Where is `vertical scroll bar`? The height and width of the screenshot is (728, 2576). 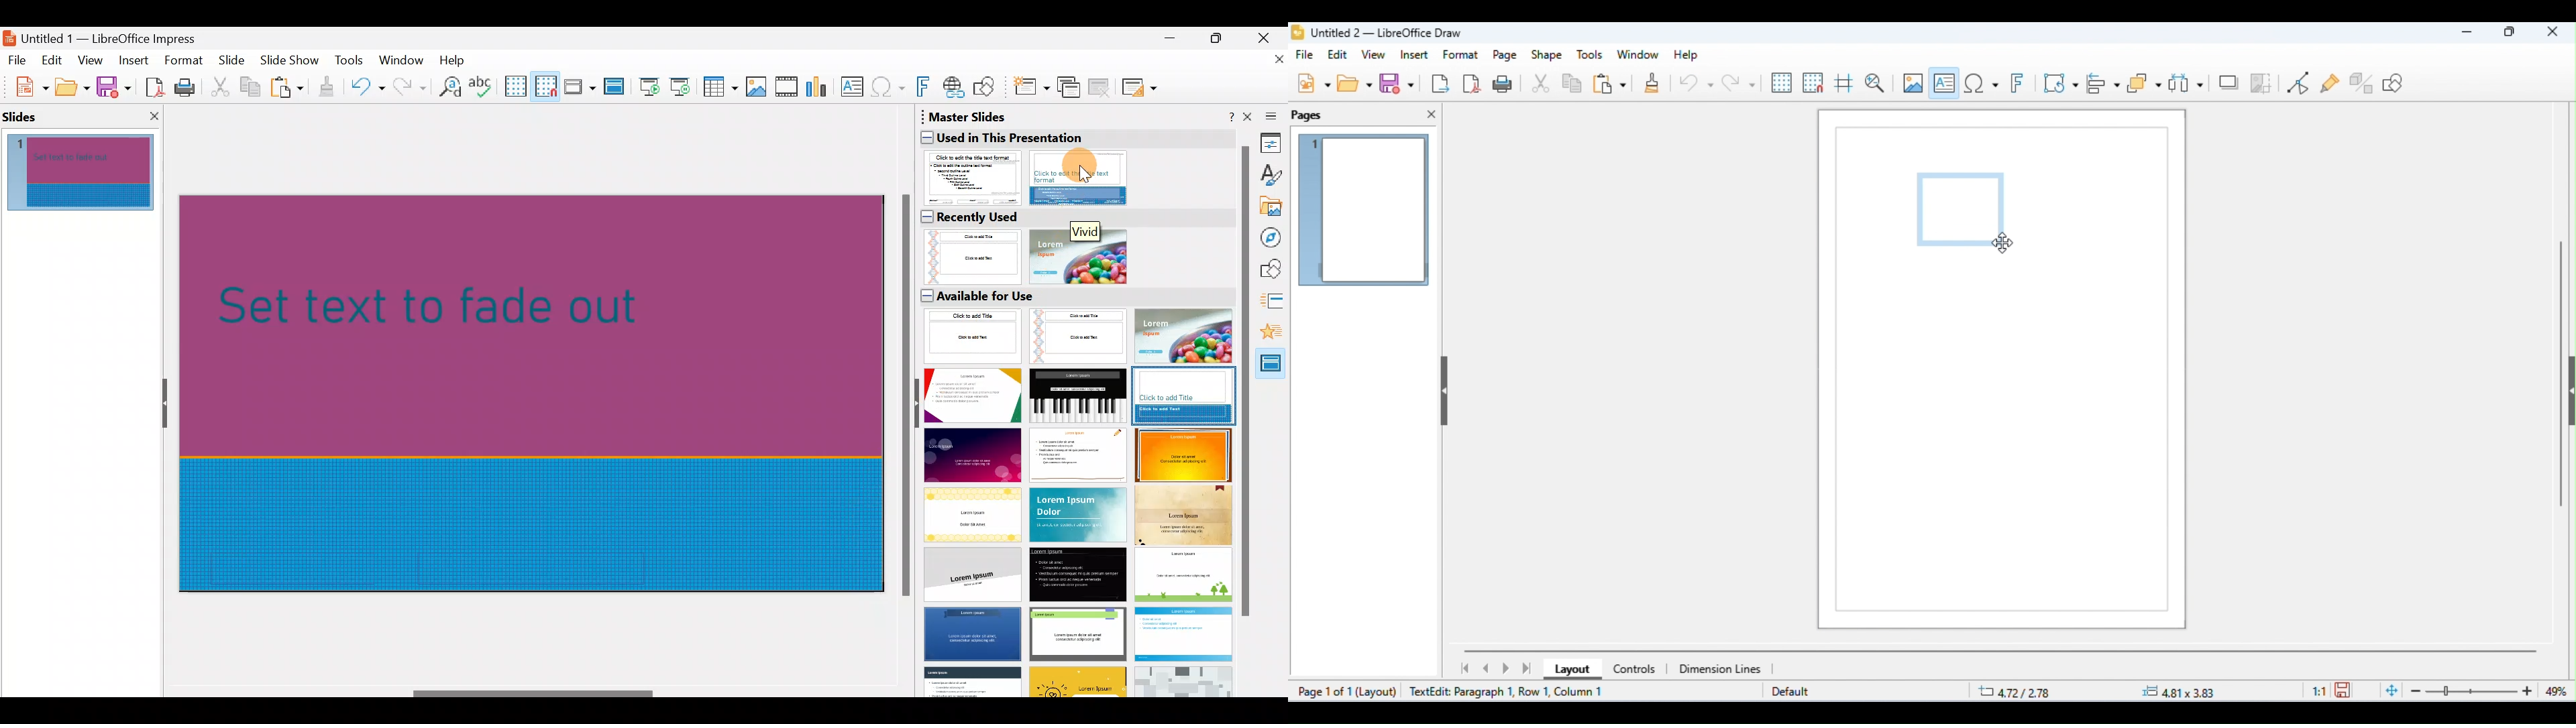 vertical scroll bar is located at coordinates (2561, 369).